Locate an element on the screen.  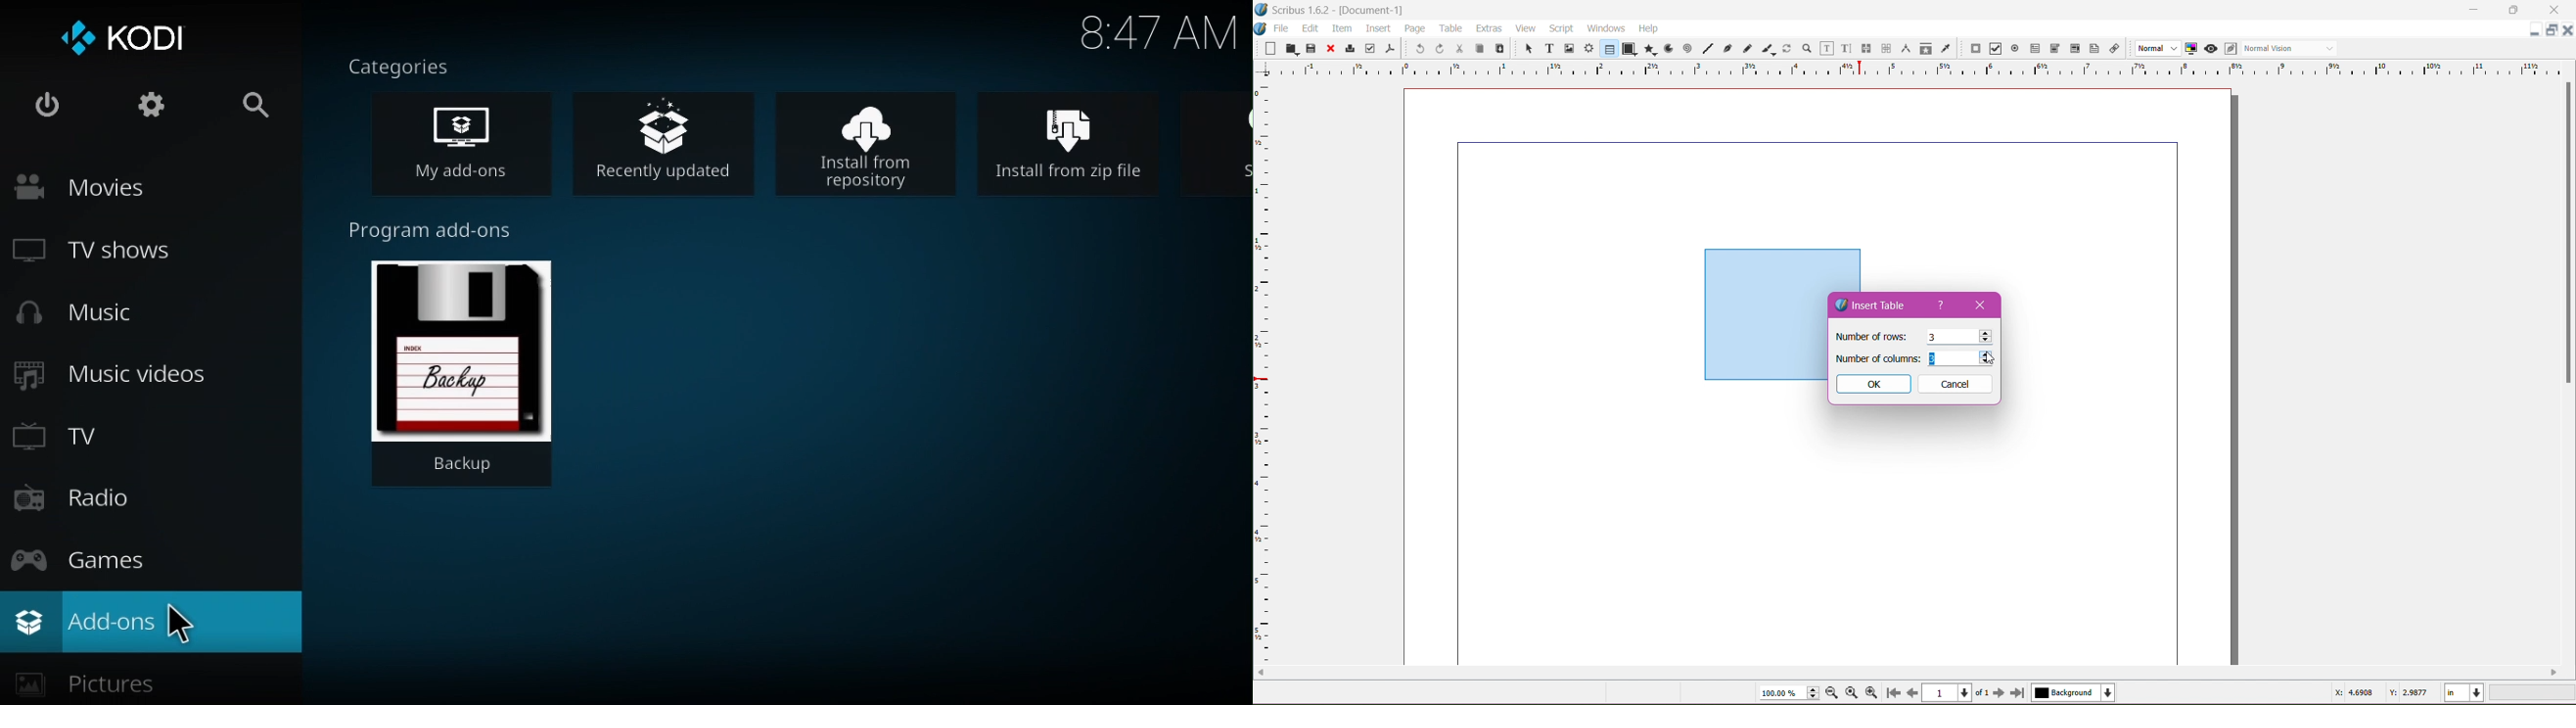
Text Frame is located at coordinates (1546, 48).